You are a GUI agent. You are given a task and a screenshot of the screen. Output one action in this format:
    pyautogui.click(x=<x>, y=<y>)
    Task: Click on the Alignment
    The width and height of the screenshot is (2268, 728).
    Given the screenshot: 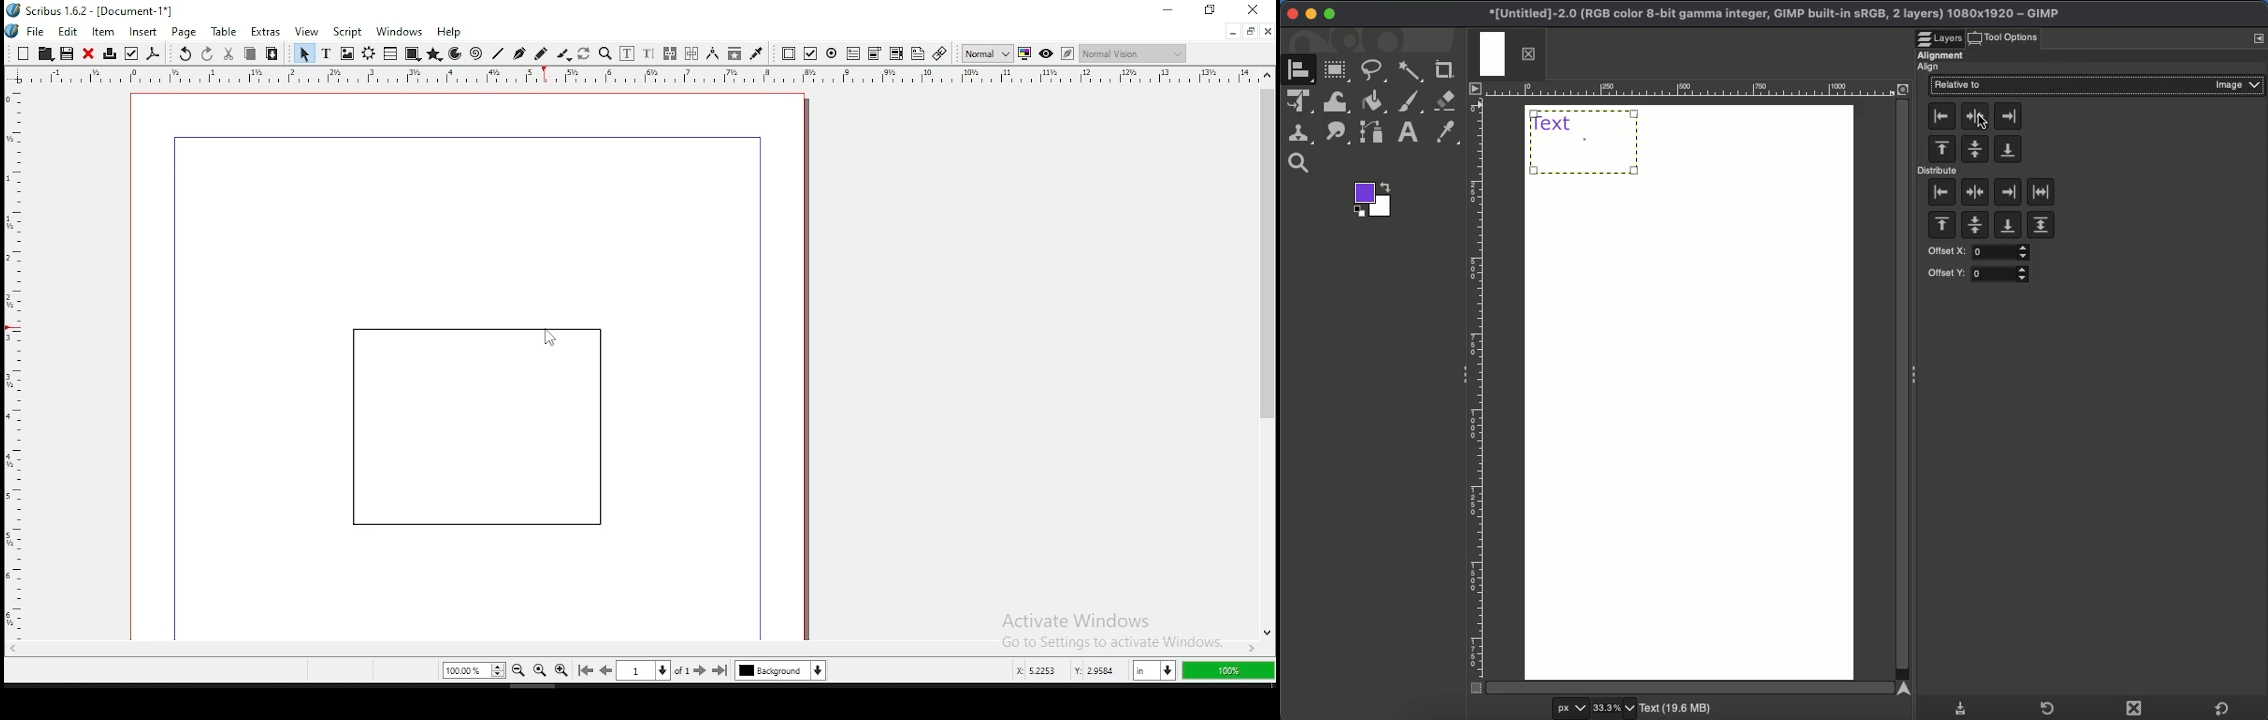 What is the action you would take?
    pyautogui.click(x=1942, y=53)
    